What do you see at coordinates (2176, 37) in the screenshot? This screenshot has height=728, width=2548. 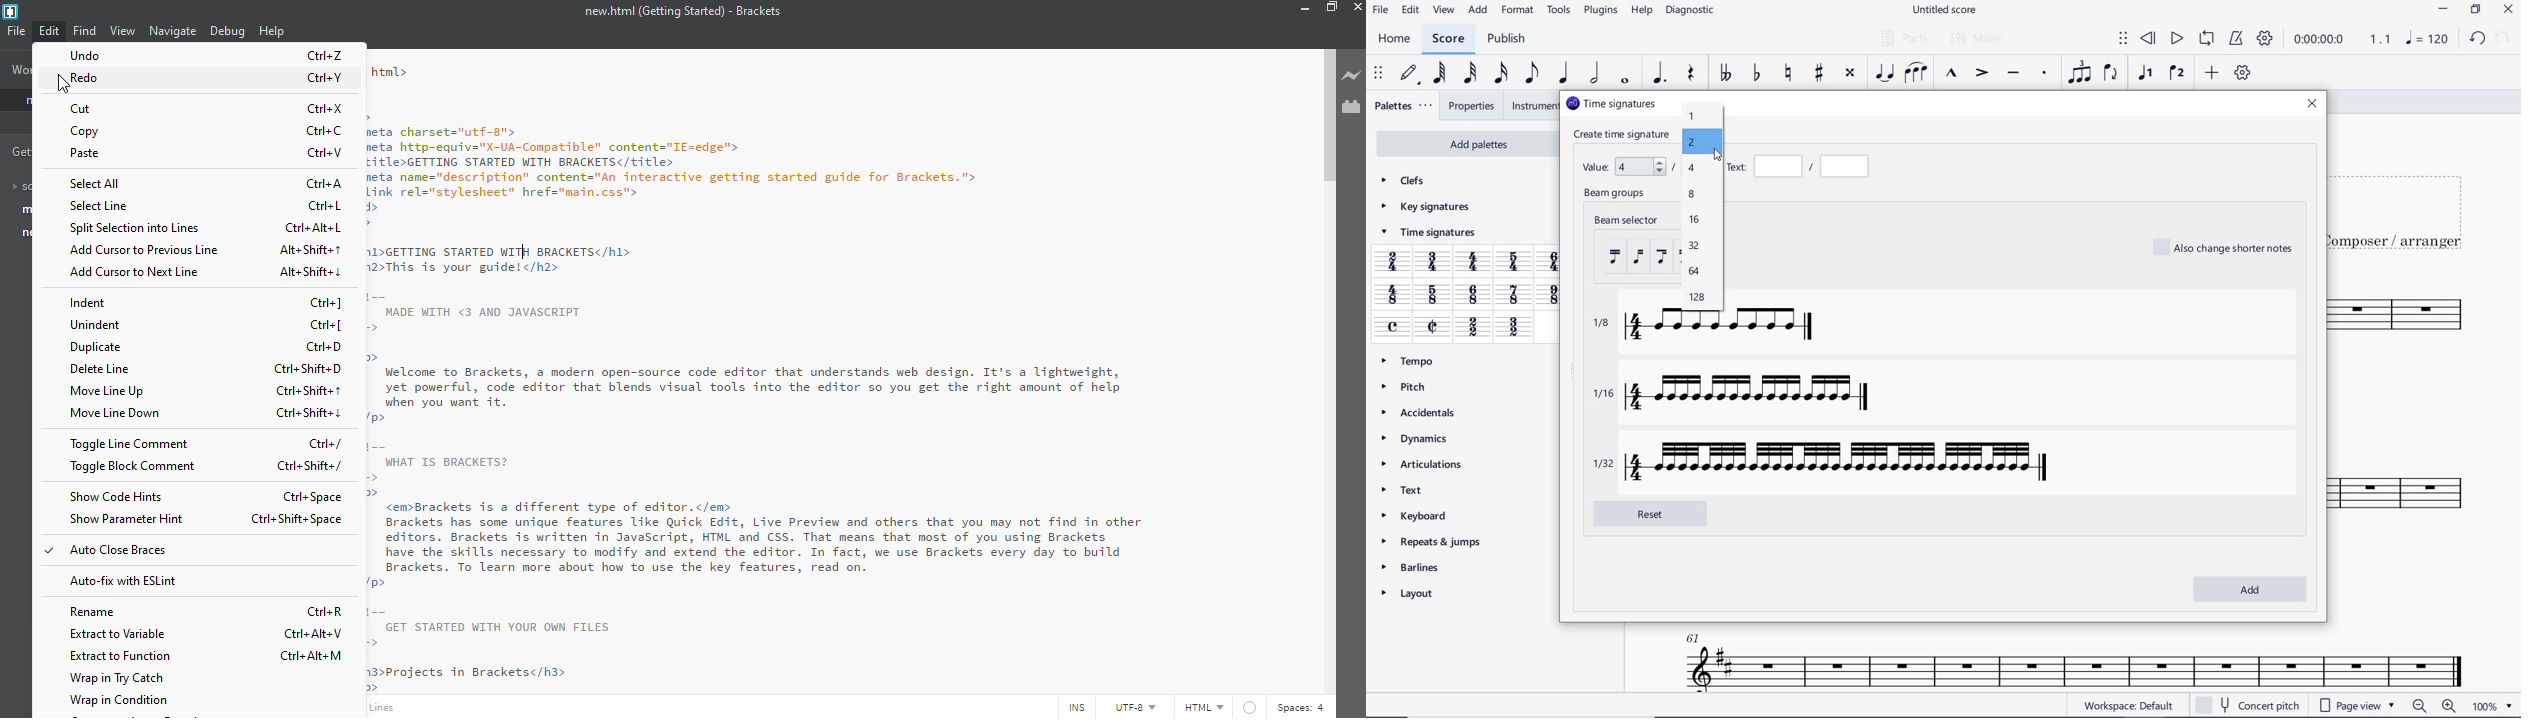 I see `PLAY` at bounding box center [2176, 37].